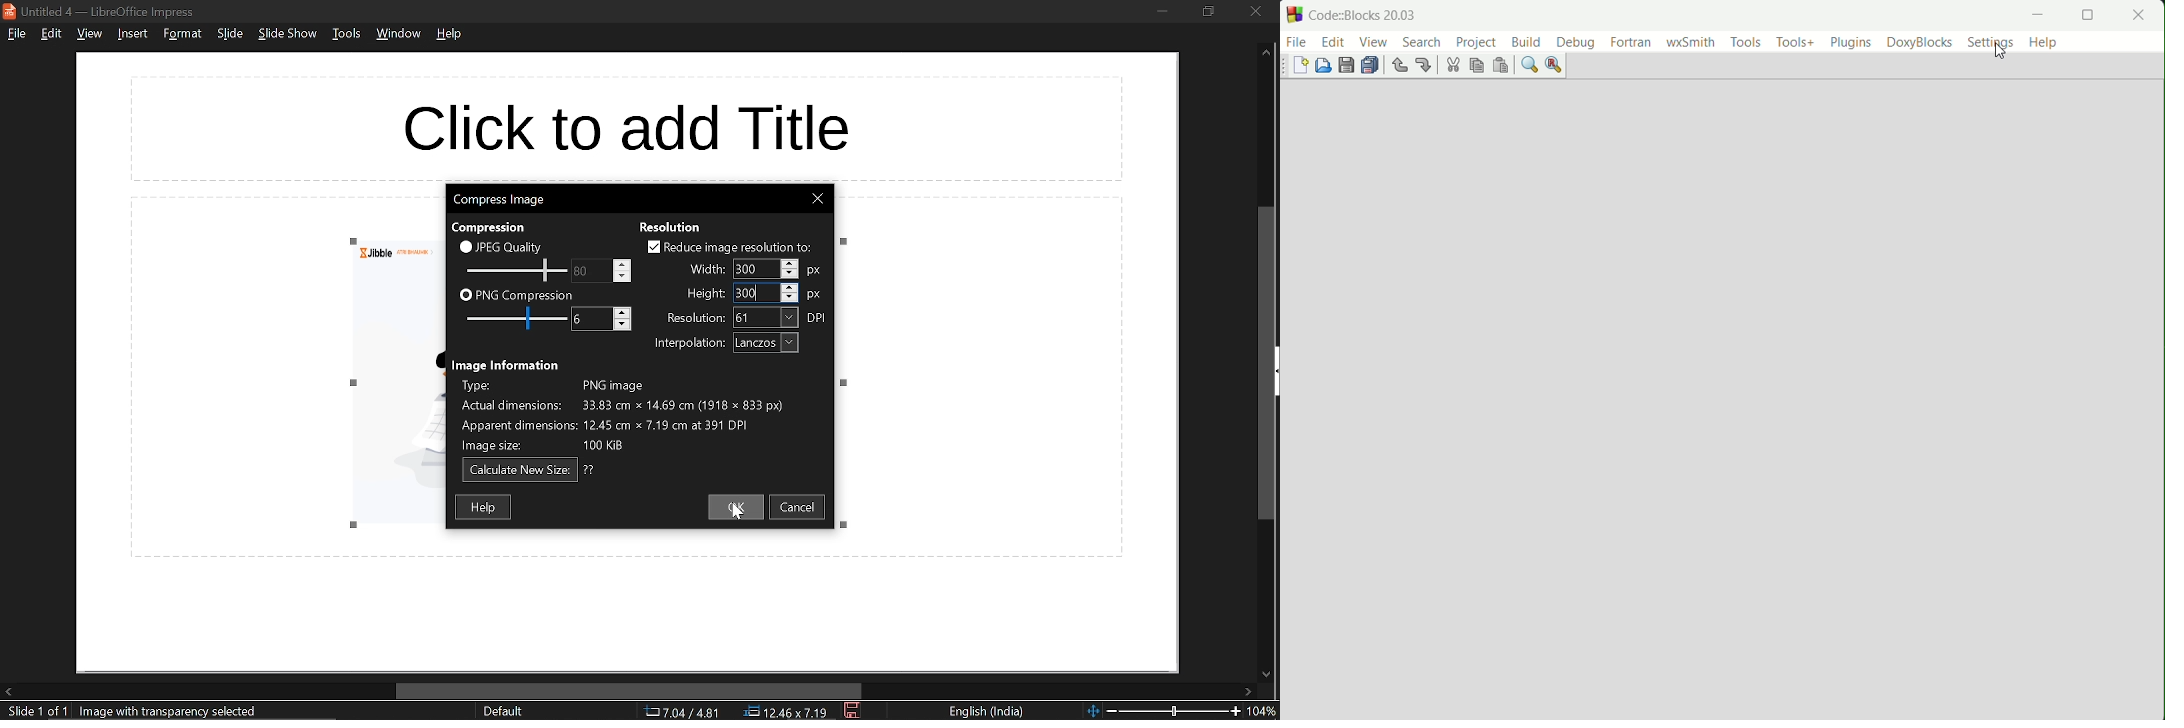  Describe the element at coordinates (1363, 16) in the screenshot. I see `CodezBlocks 20.03` at that location.